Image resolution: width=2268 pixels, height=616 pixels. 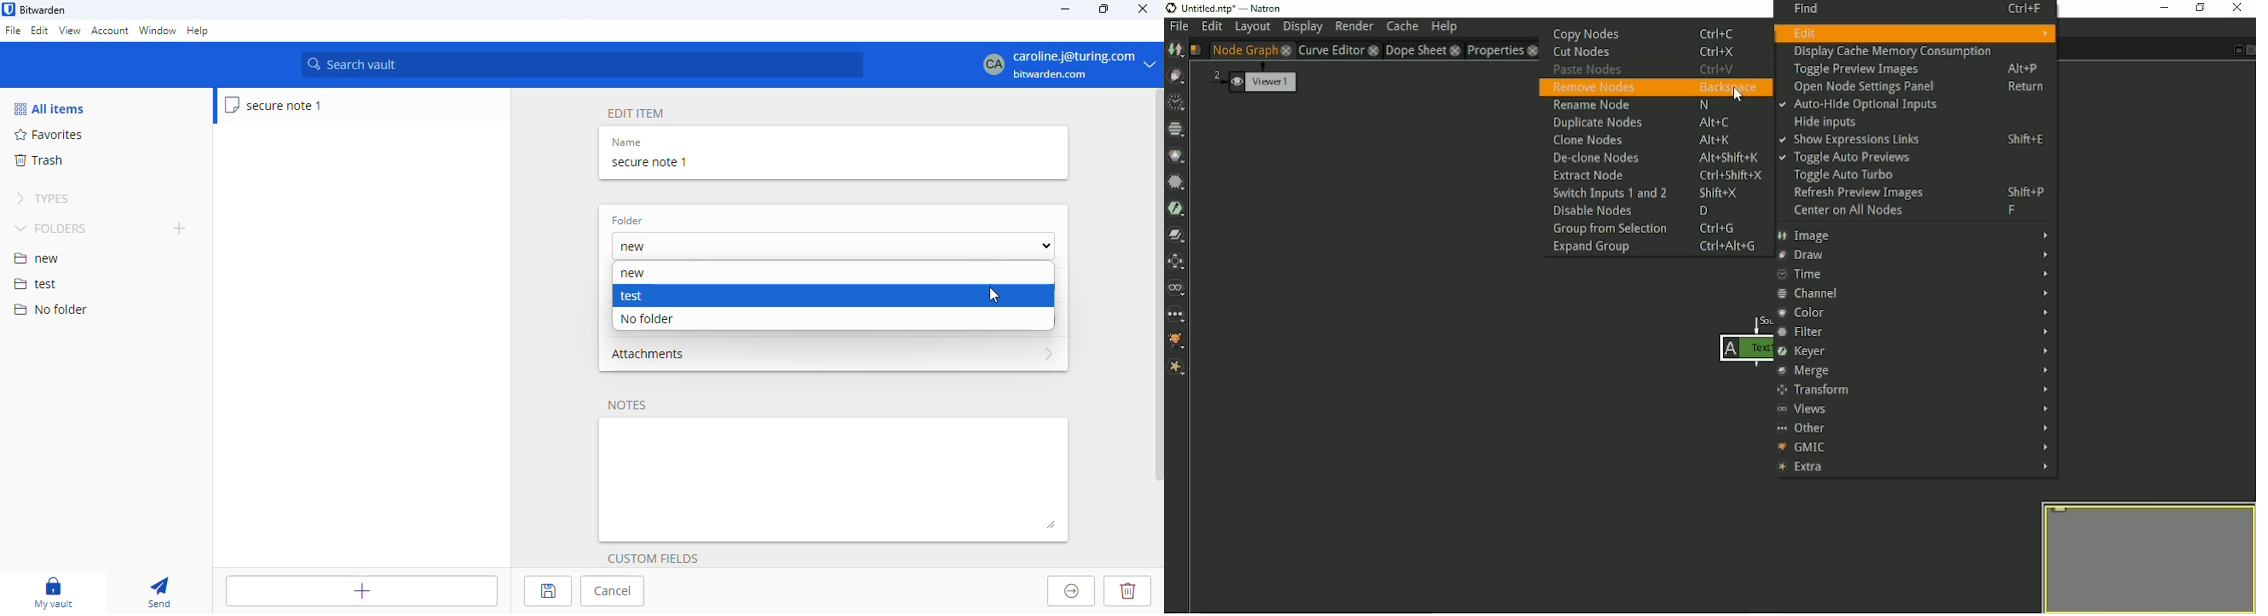 I want to click on test, so click(x=36, y=285).